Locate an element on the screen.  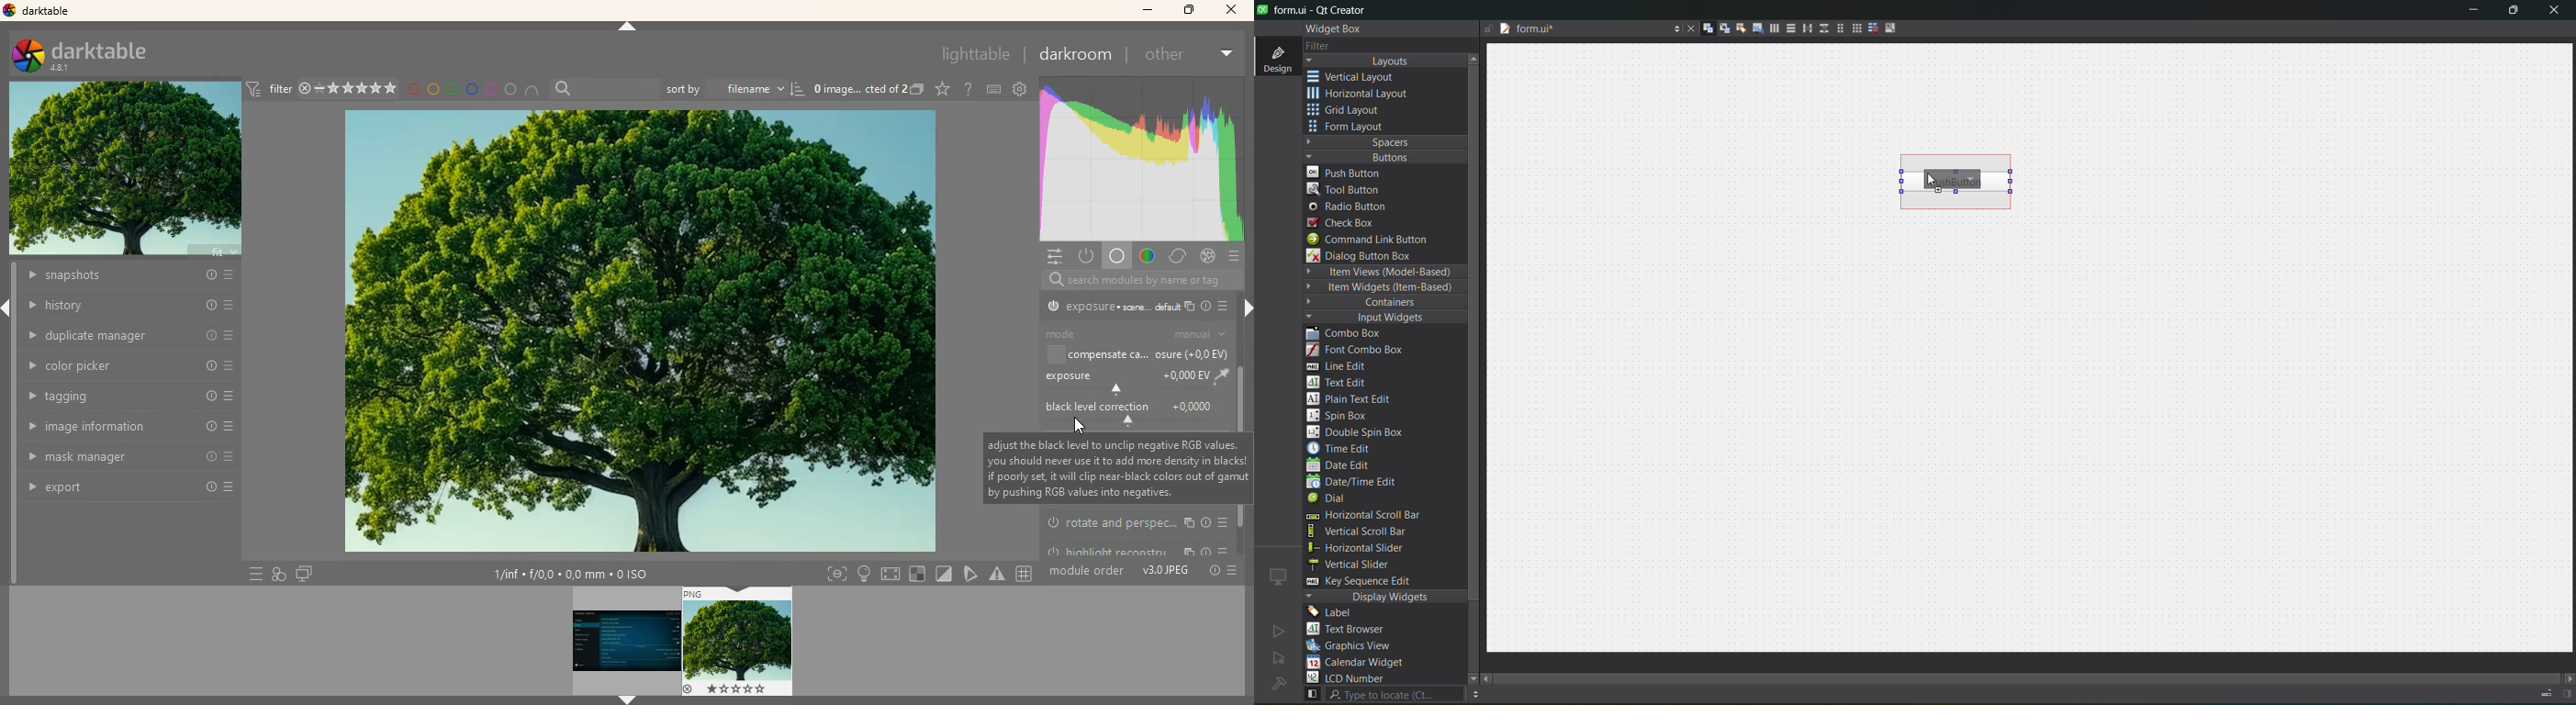
base is located at coordinates (1117, 256).